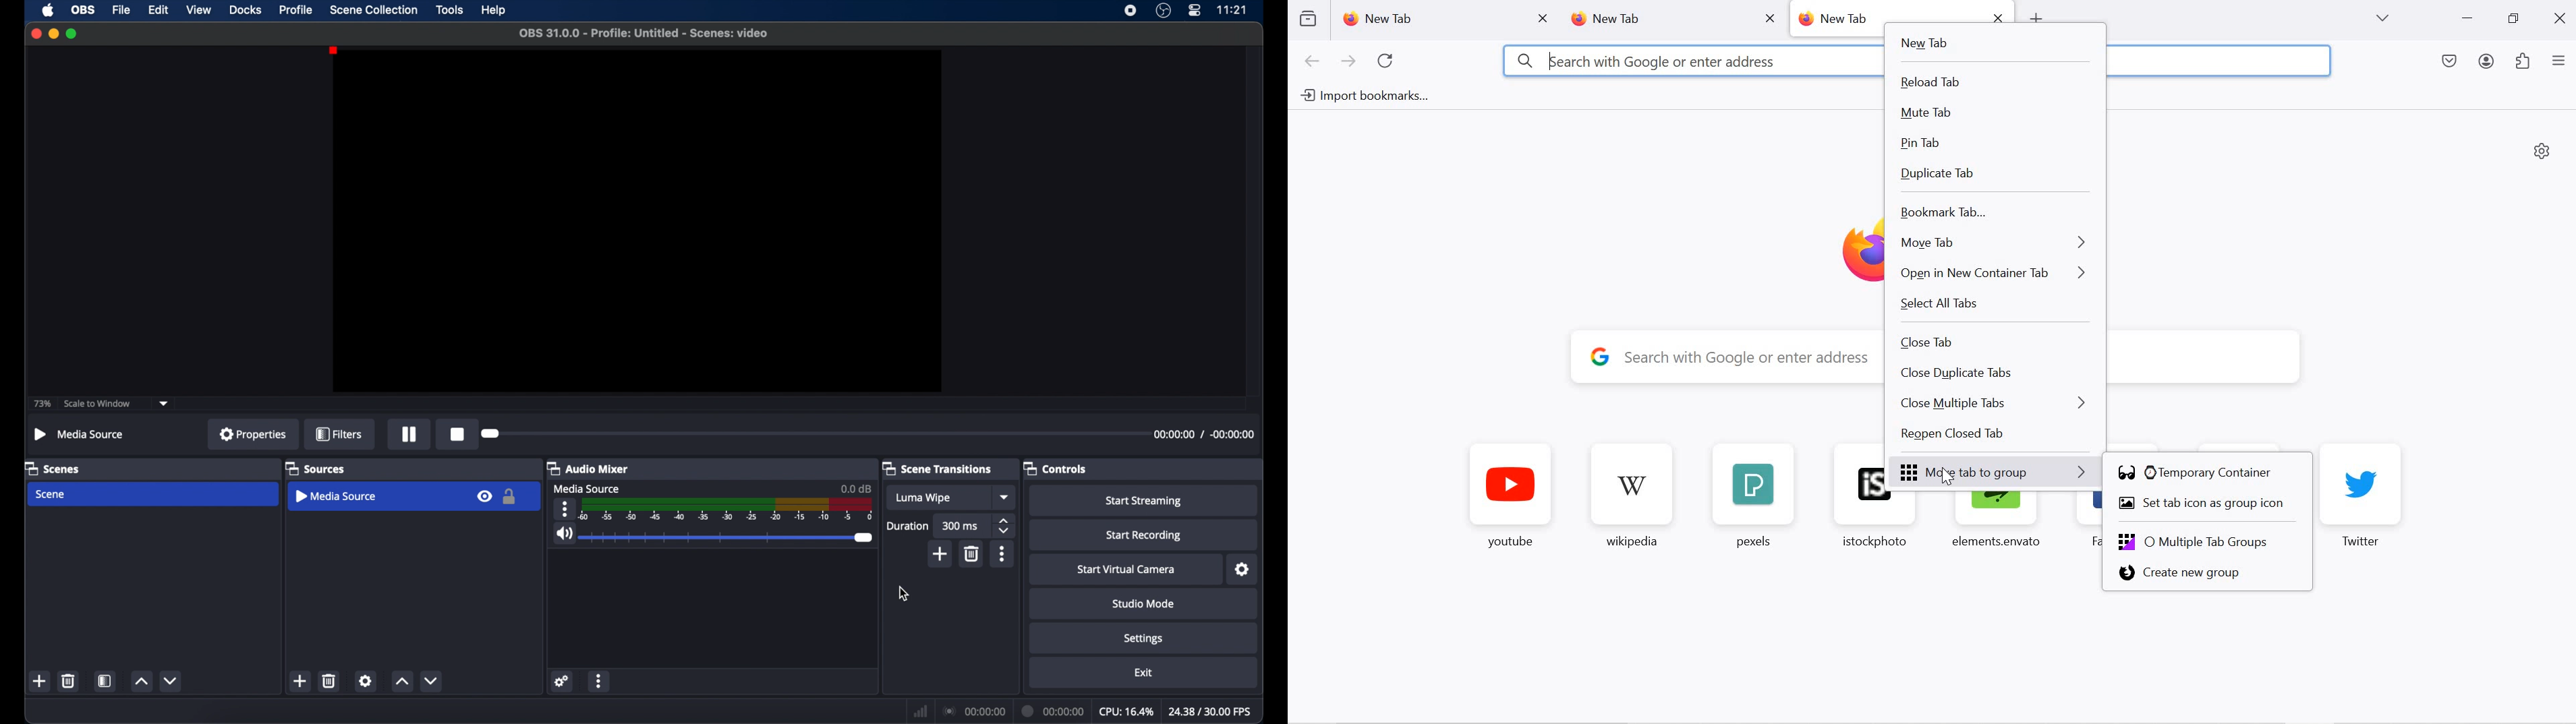  Describe the element at coordinates (588, 468) in the screenshot. I see `audio mixer` at that location.